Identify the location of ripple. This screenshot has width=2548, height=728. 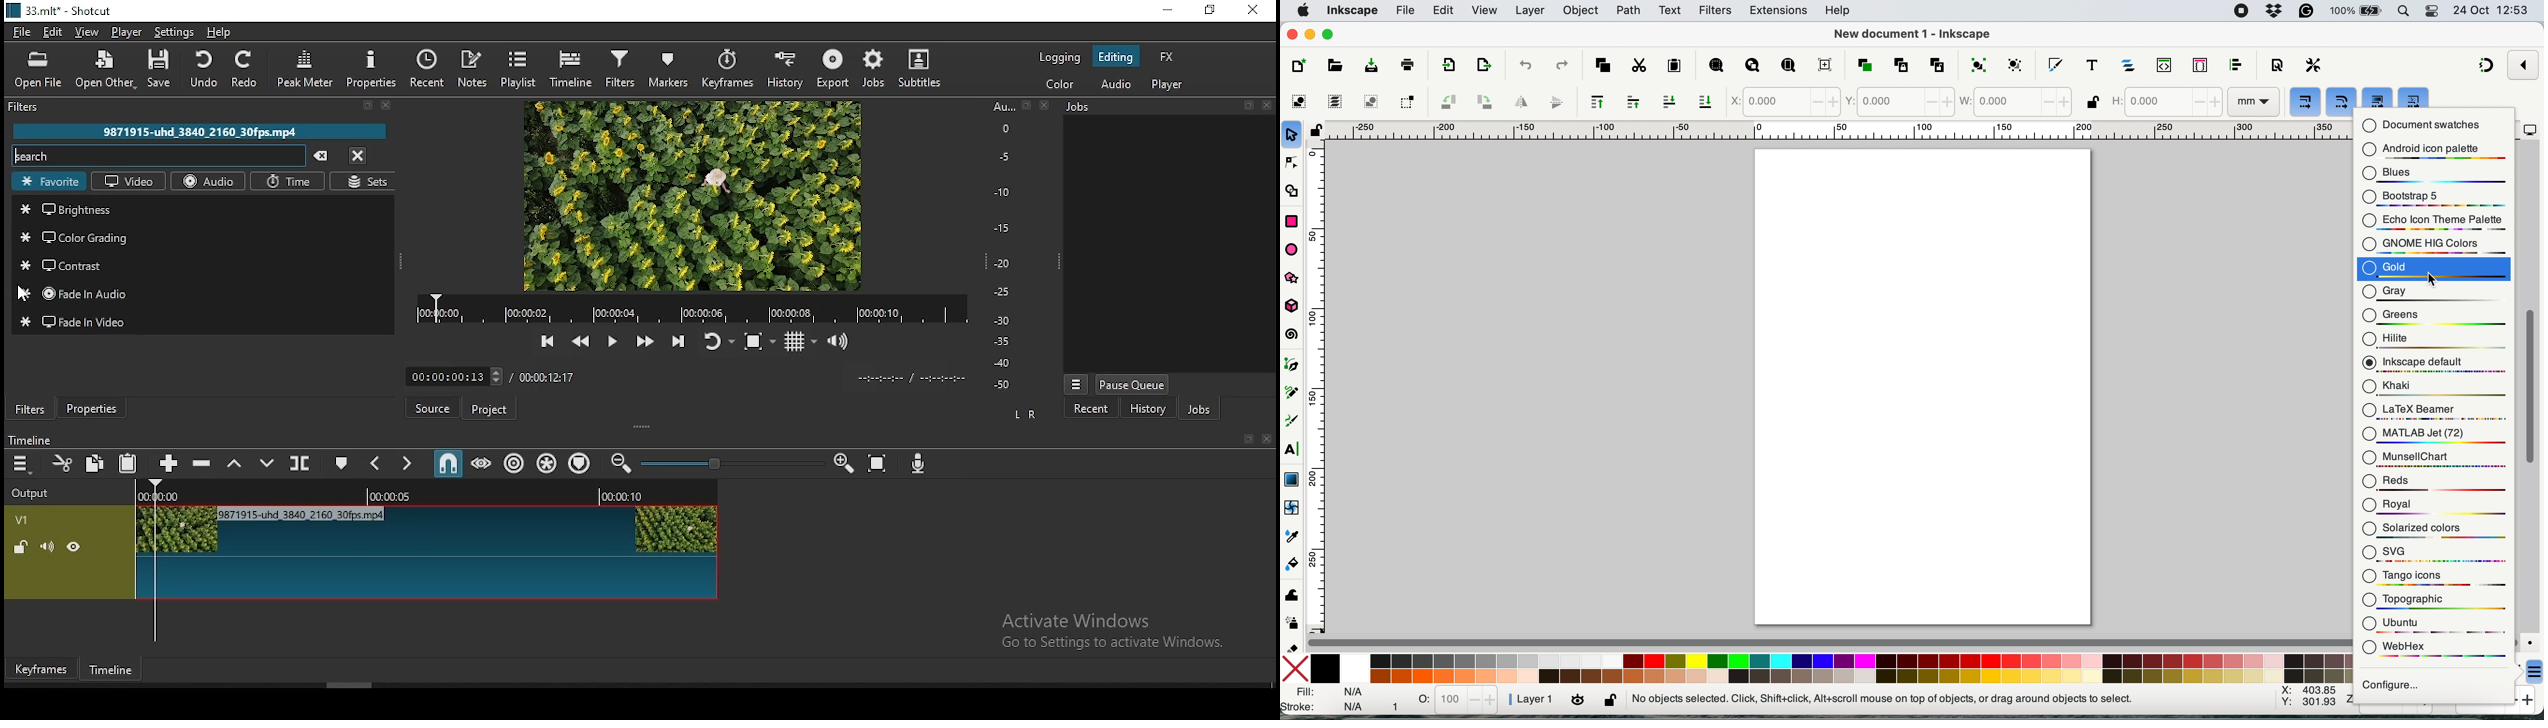
(514, 463).